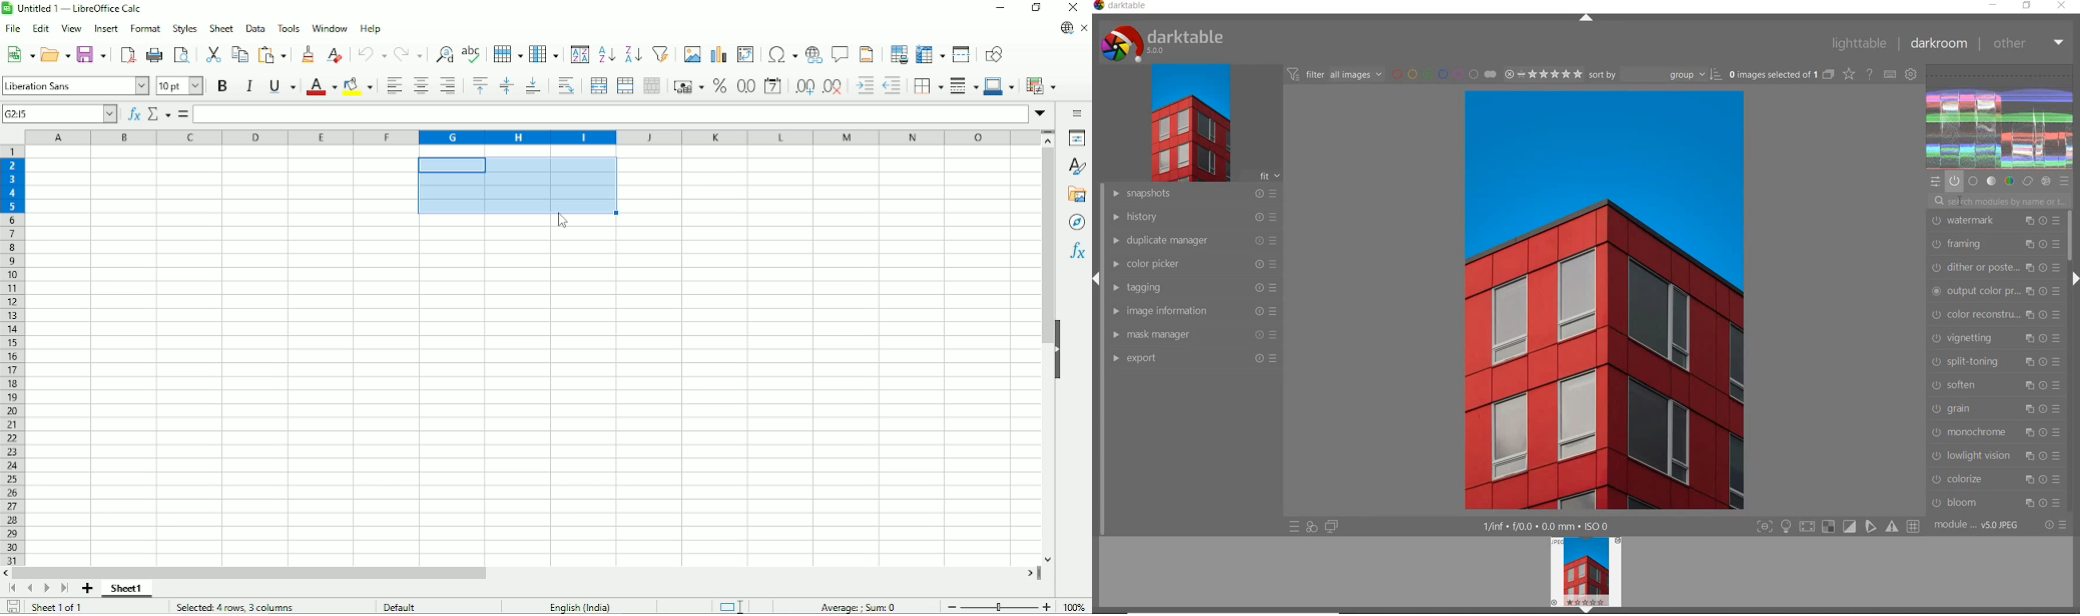  What do you see at coordinates (1194, 359) in the screenshot?
I see `export` at bounding box center [1194, 359].